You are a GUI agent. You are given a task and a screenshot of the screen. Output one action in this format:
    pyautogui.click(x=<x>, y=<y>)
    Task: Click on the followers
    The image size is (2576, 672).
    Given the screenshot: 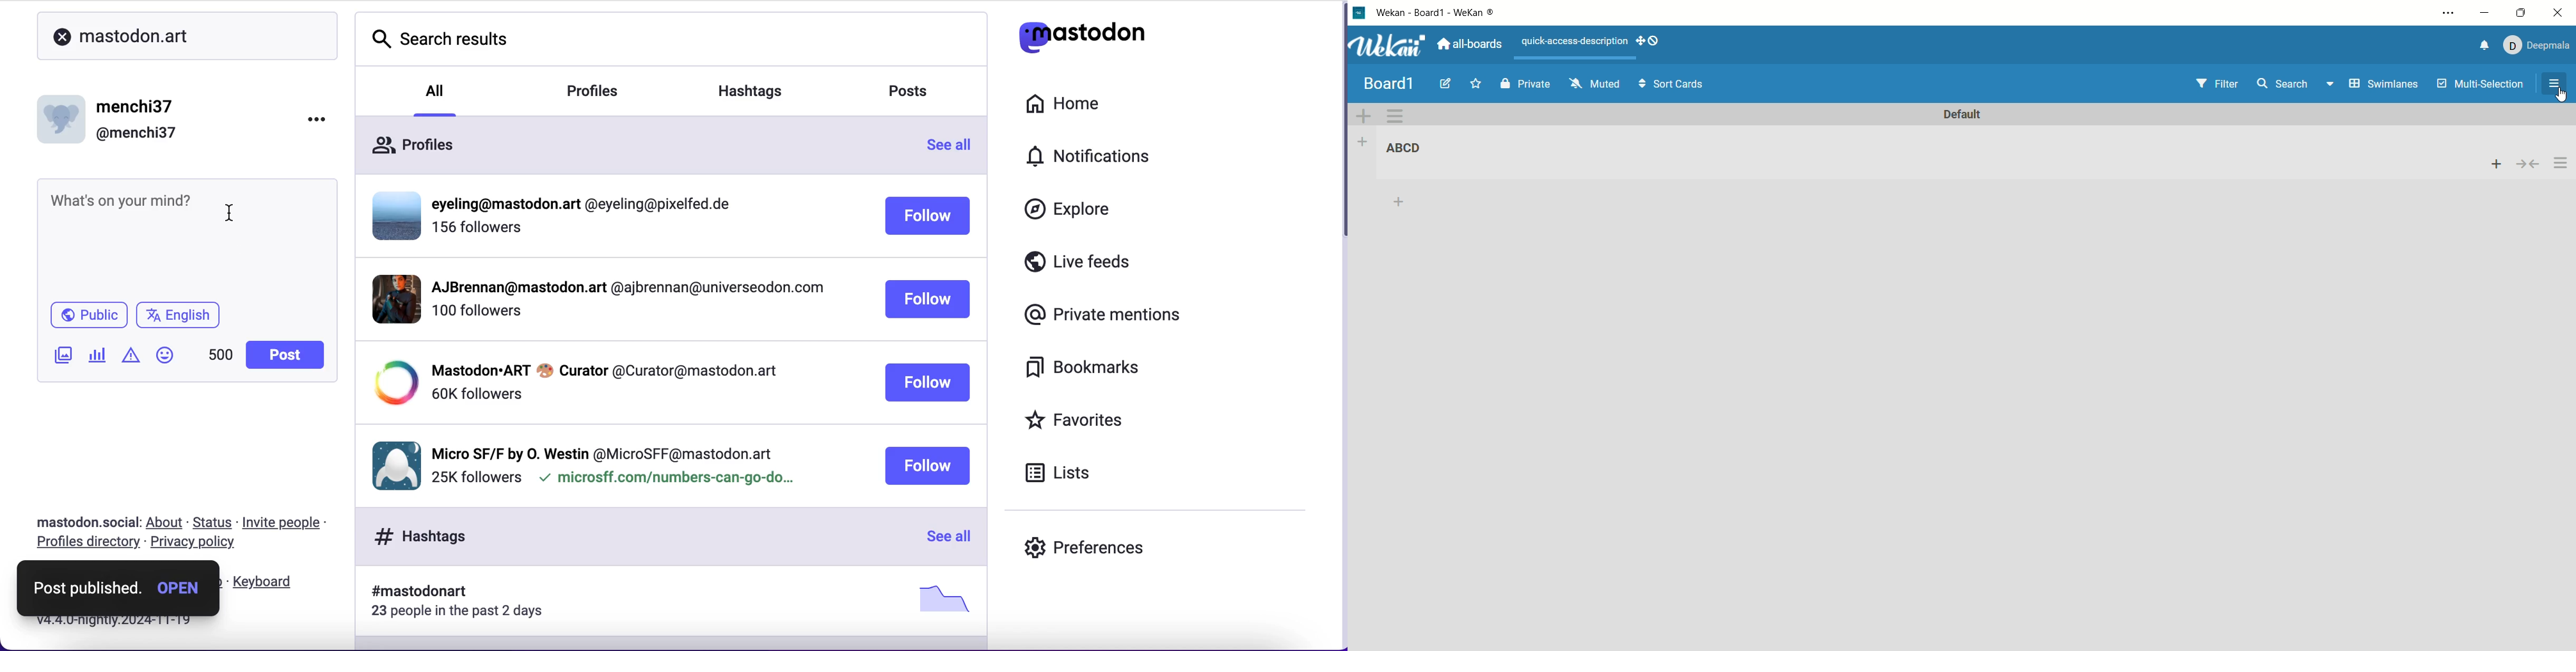 What is the action you would take?
    pyautogui.click(x=476, y=394)
    